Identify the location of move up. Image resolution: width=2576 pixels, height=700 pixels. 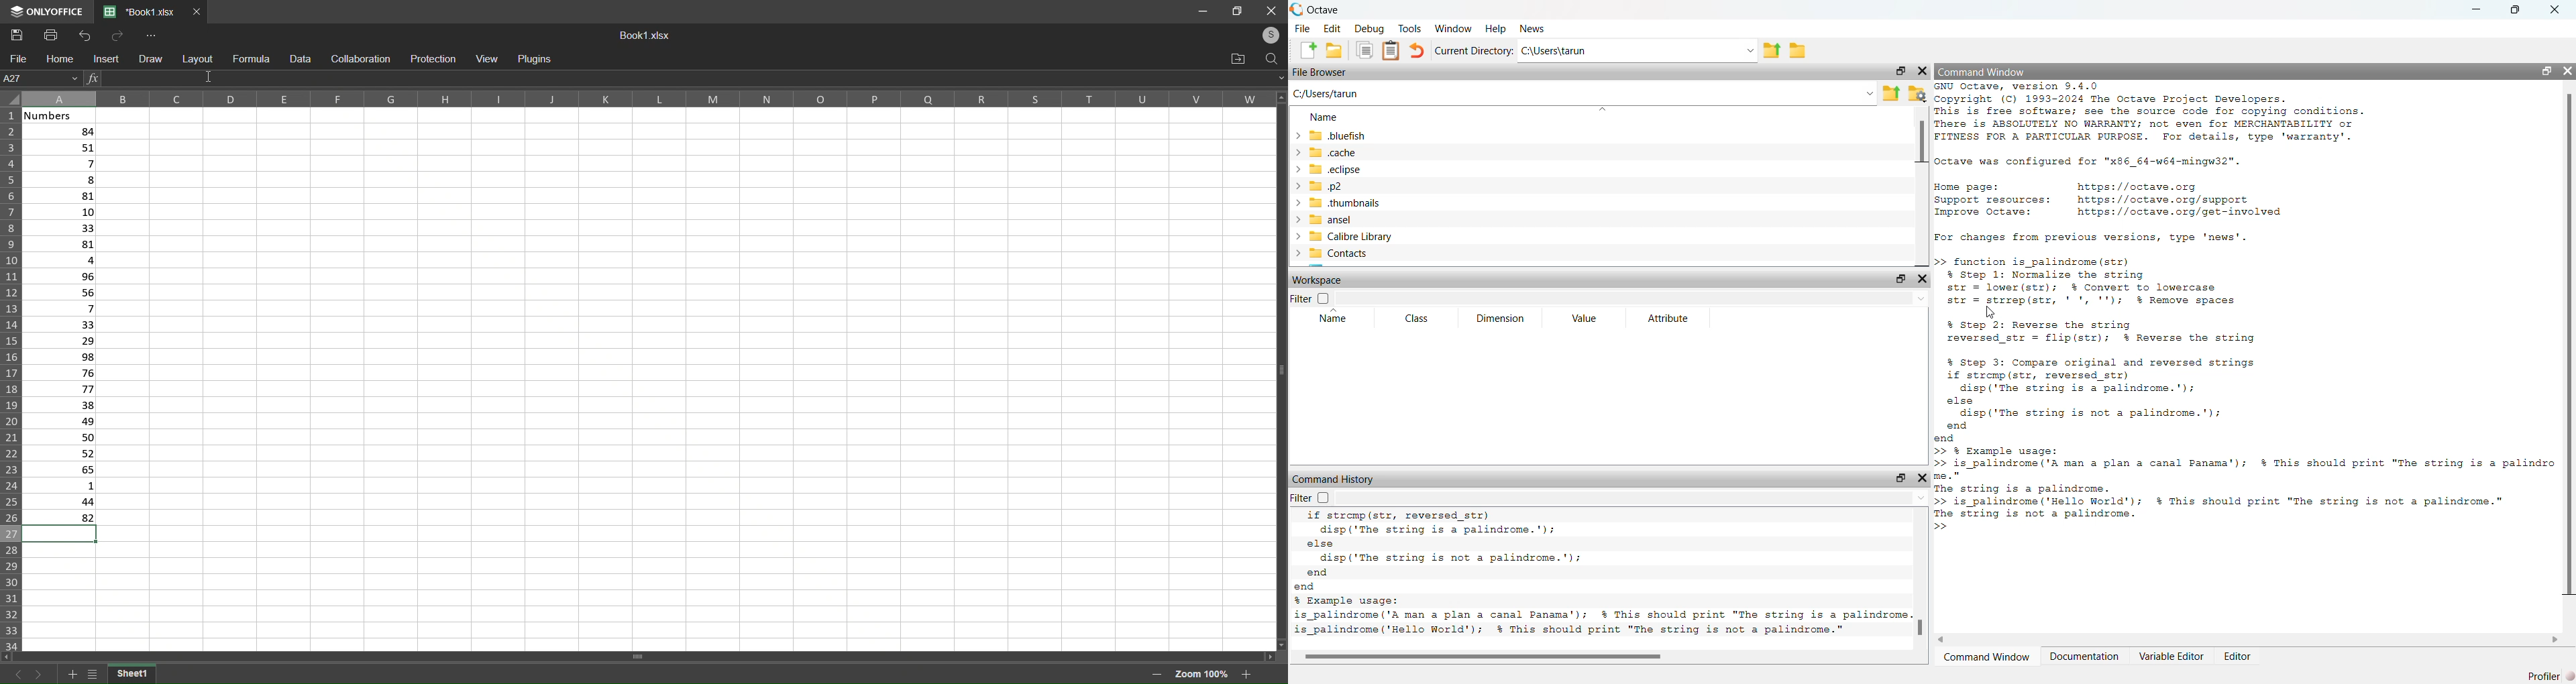
(1279, 97).